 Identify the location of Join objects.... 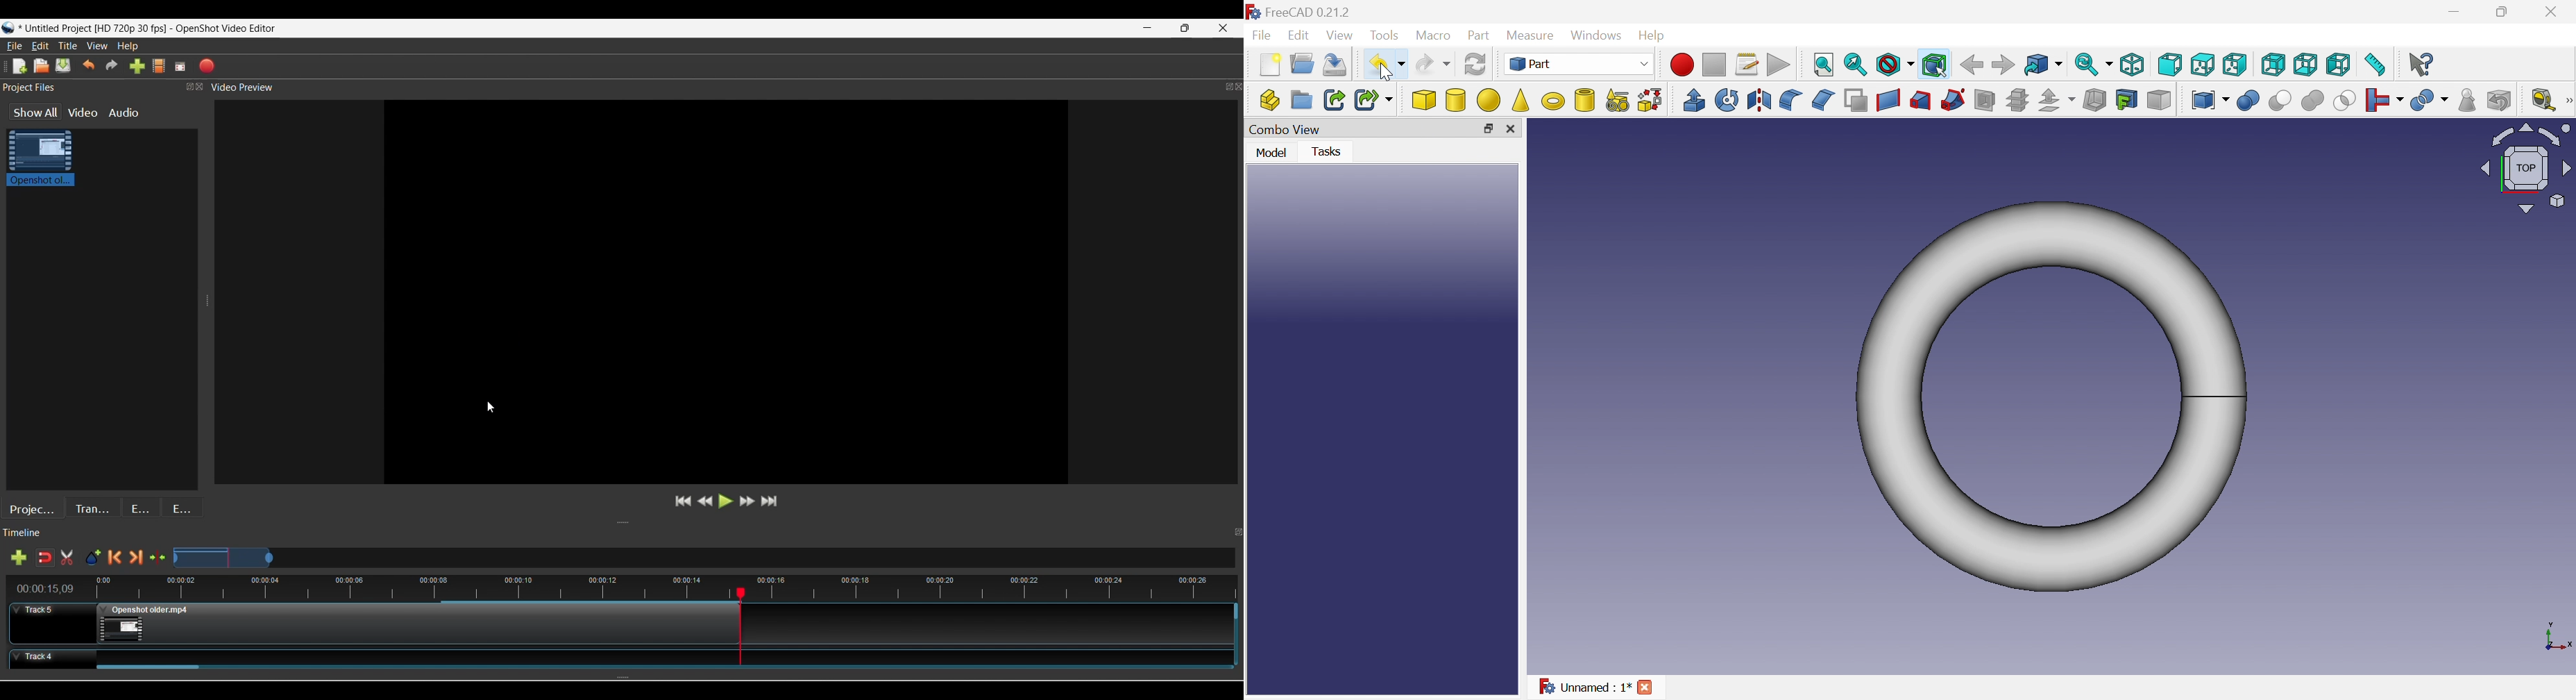
(2384, 100).